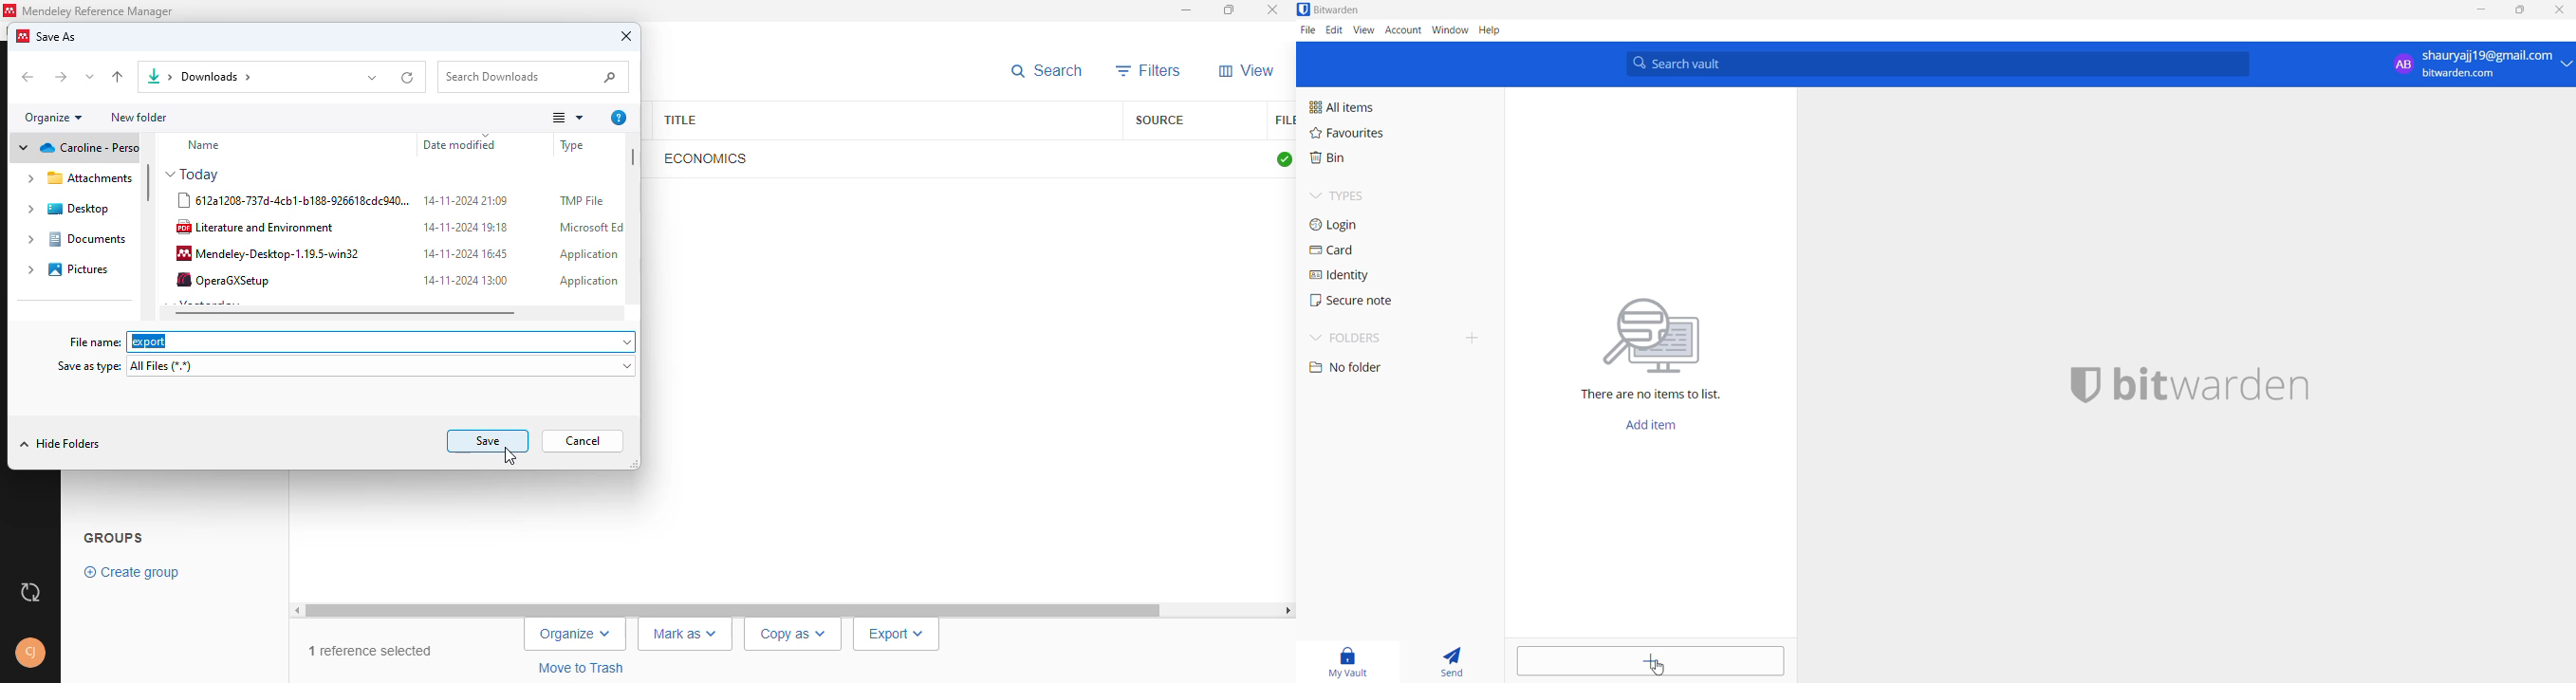 The width and height of the screenshot is (2576, 700). I want to click on save as, so click(57, 38).